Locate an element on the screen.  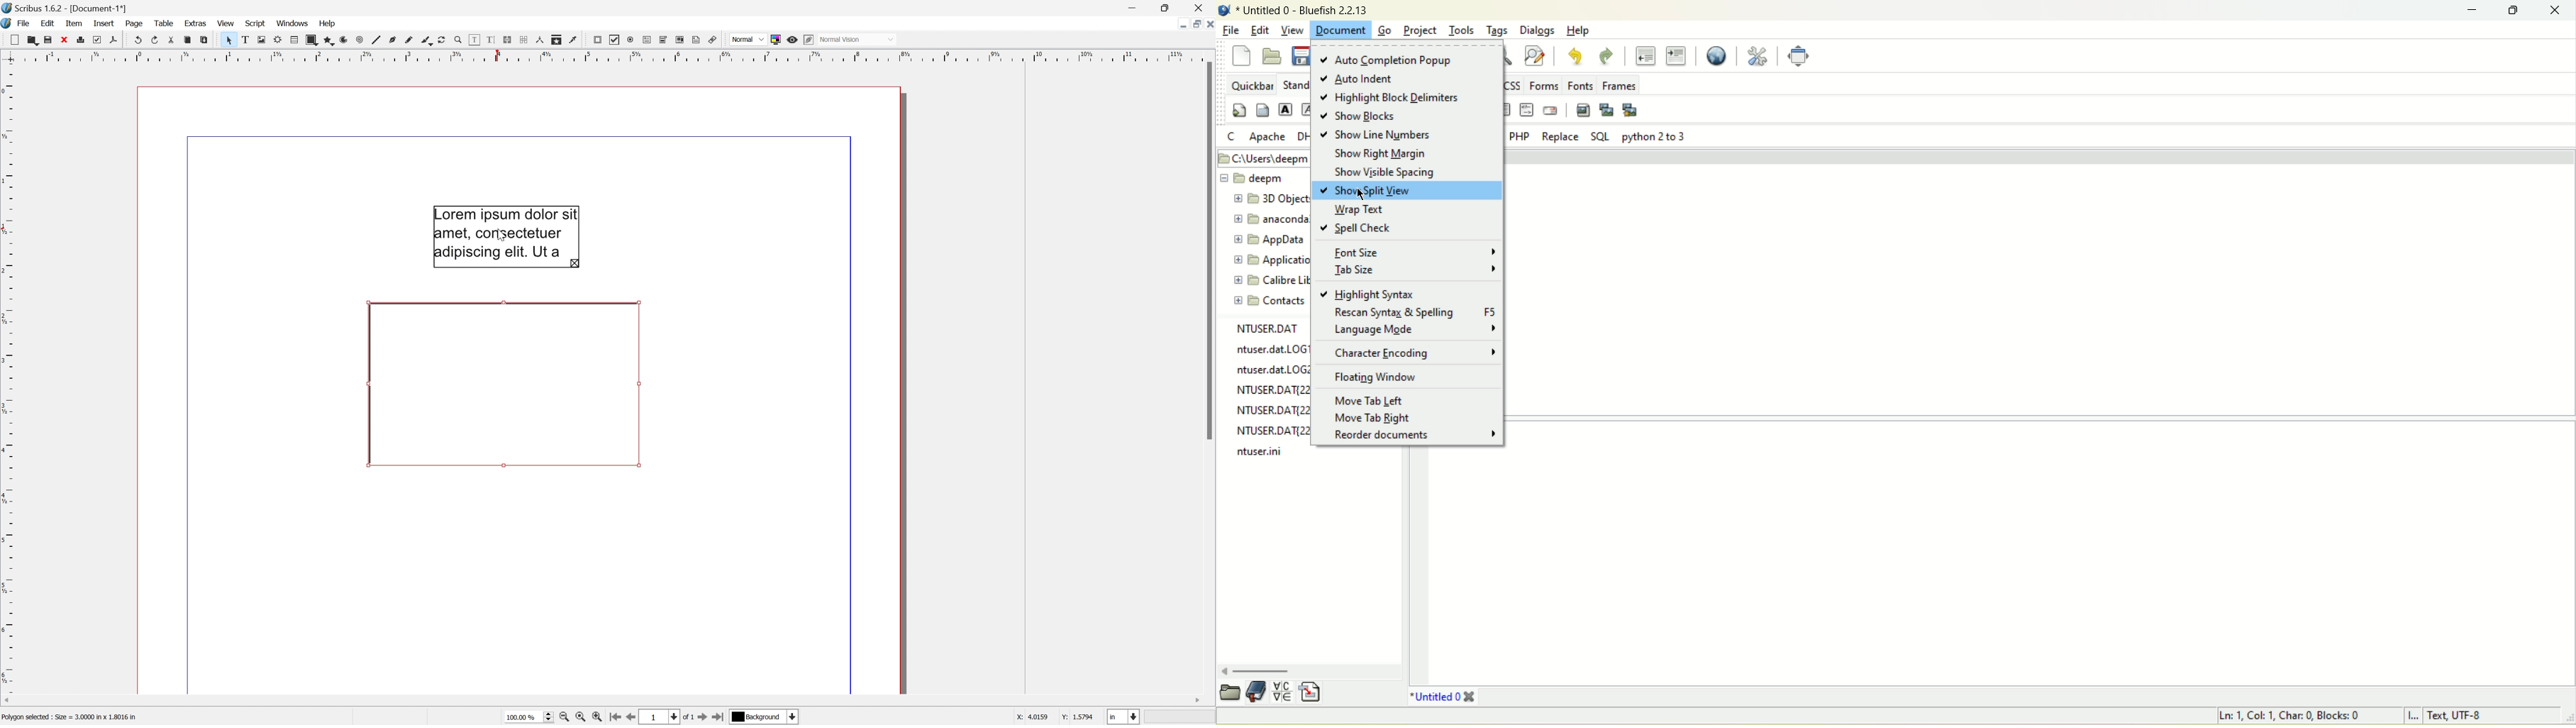
insert image is located at coordinates (1582, 111).